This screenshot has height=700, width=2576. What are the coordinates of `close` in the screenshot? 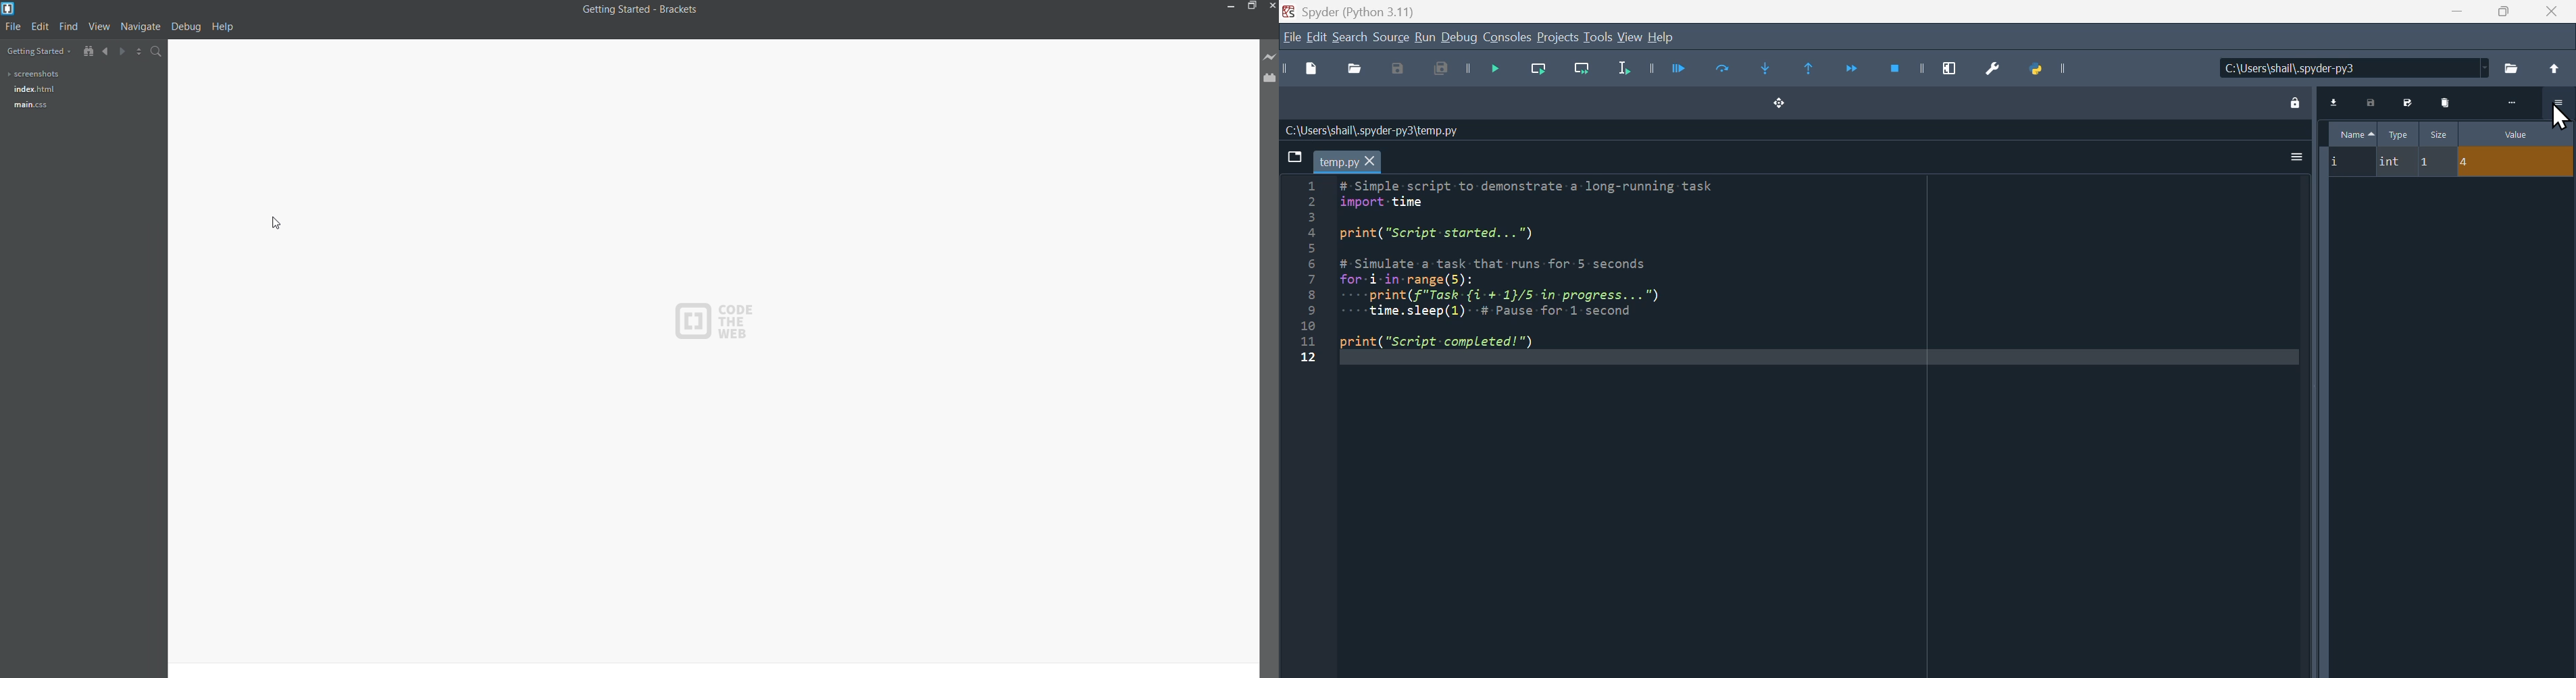 It's located at (1272, 6).